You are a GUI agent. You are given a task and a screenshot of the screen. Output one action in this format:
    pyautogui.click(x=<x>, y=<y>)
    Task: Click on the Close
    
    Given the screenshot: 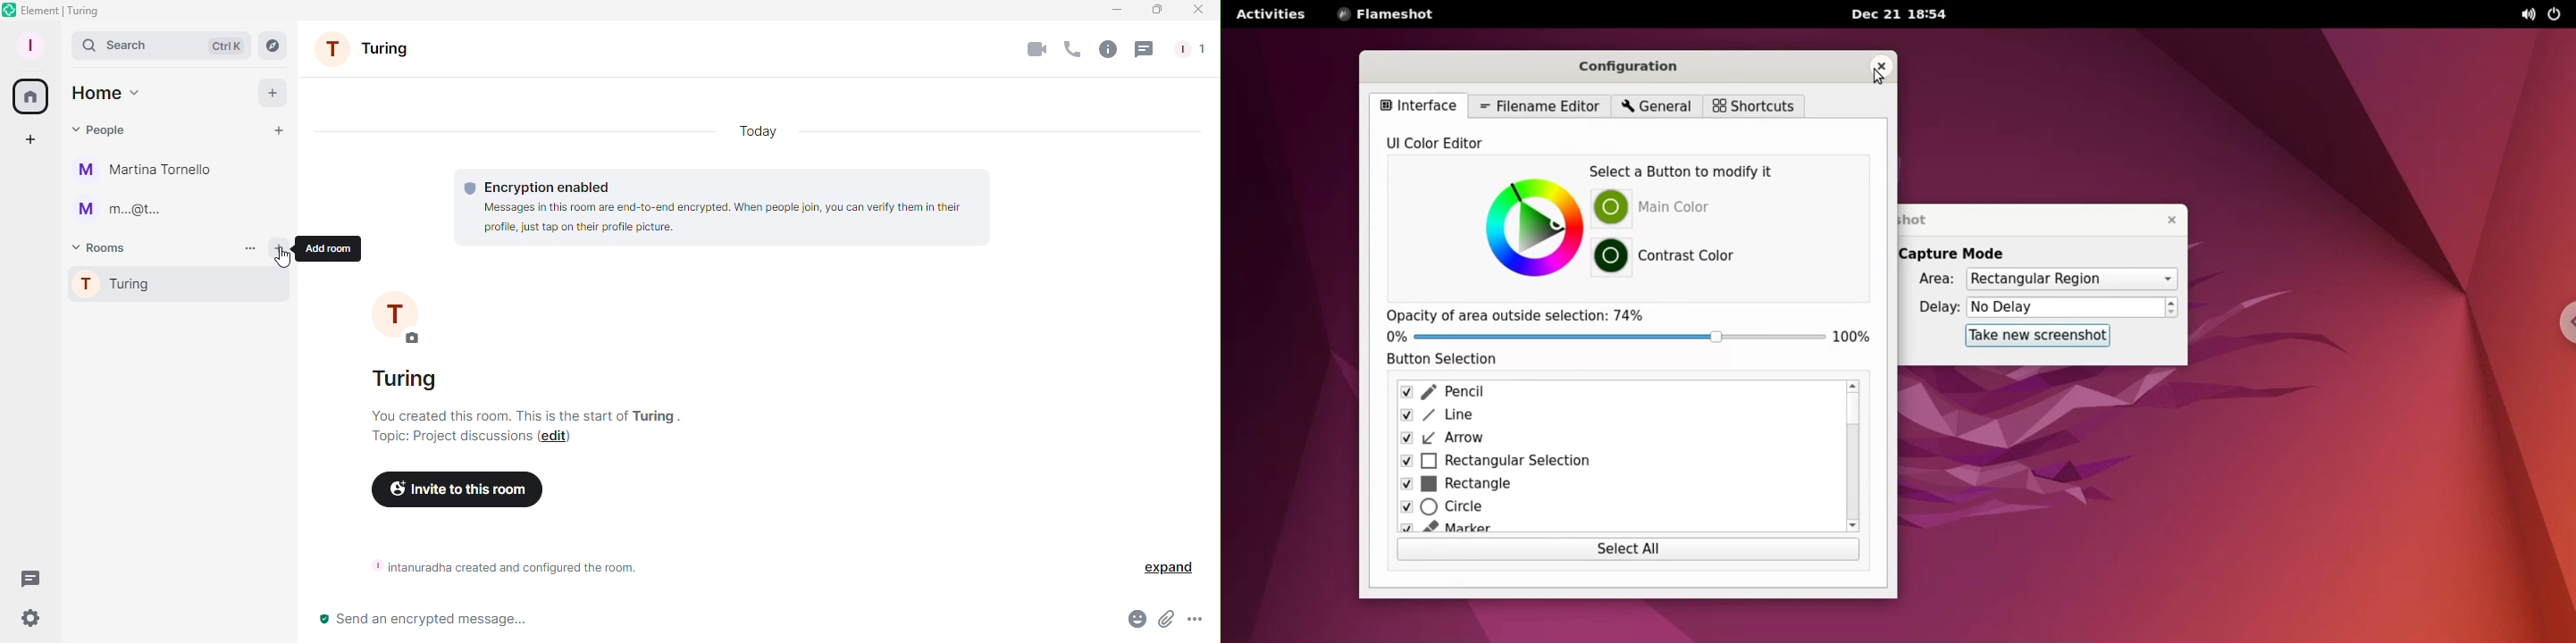 What is the action you would take?
    pyautogui.click(x=1202, y=10)
    